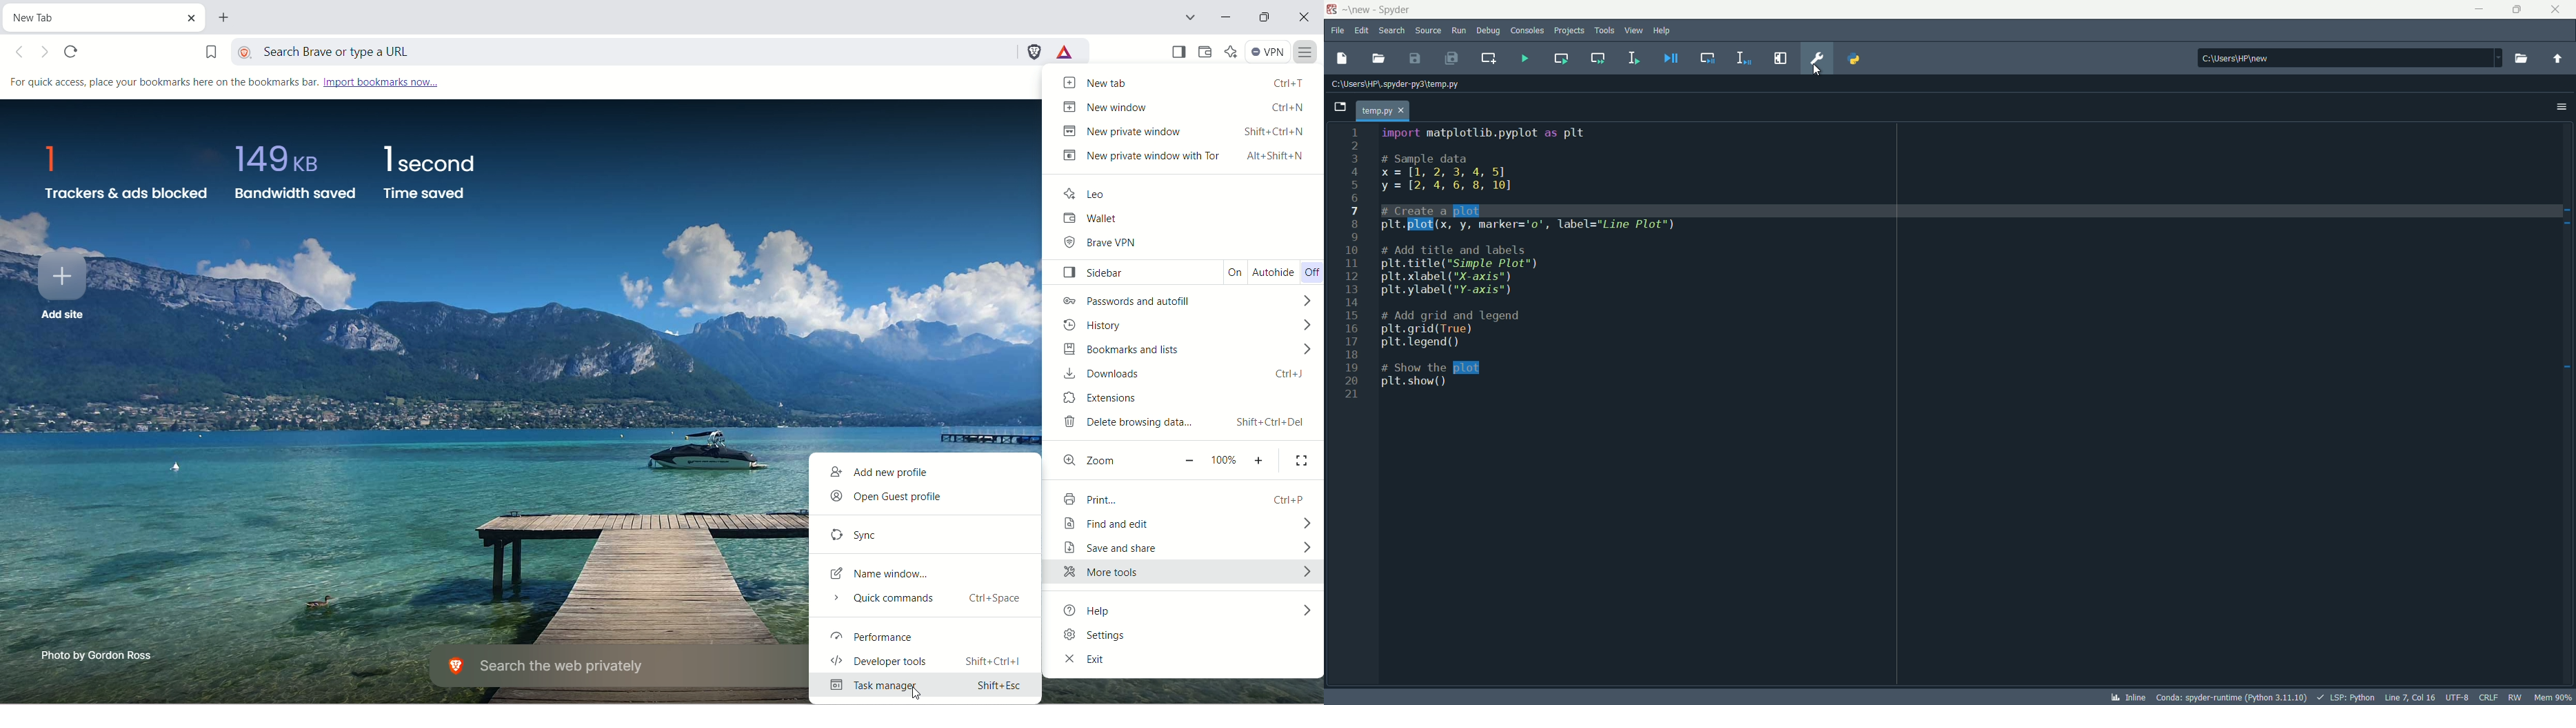  Describe the element at coordinates (1341, 59) in the screenshot. I see `open file` at that location.